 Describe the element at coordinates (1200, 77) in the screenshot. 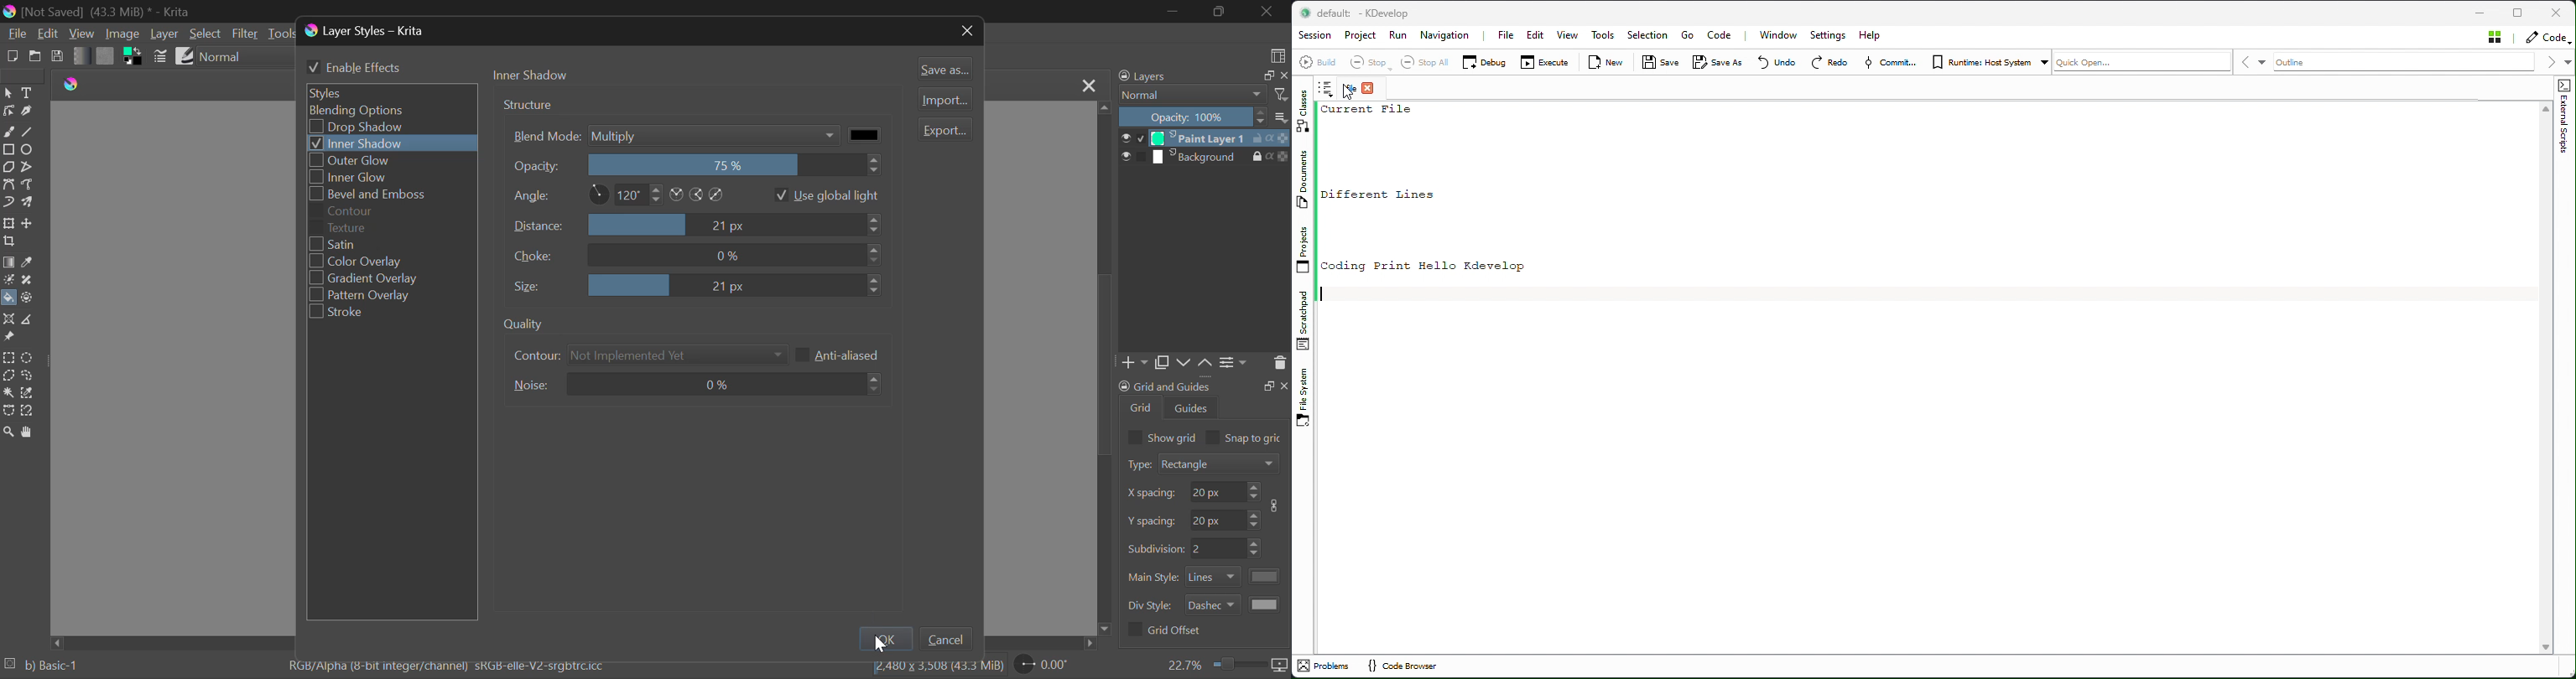

I see `Layers Docker Tab` at that location.